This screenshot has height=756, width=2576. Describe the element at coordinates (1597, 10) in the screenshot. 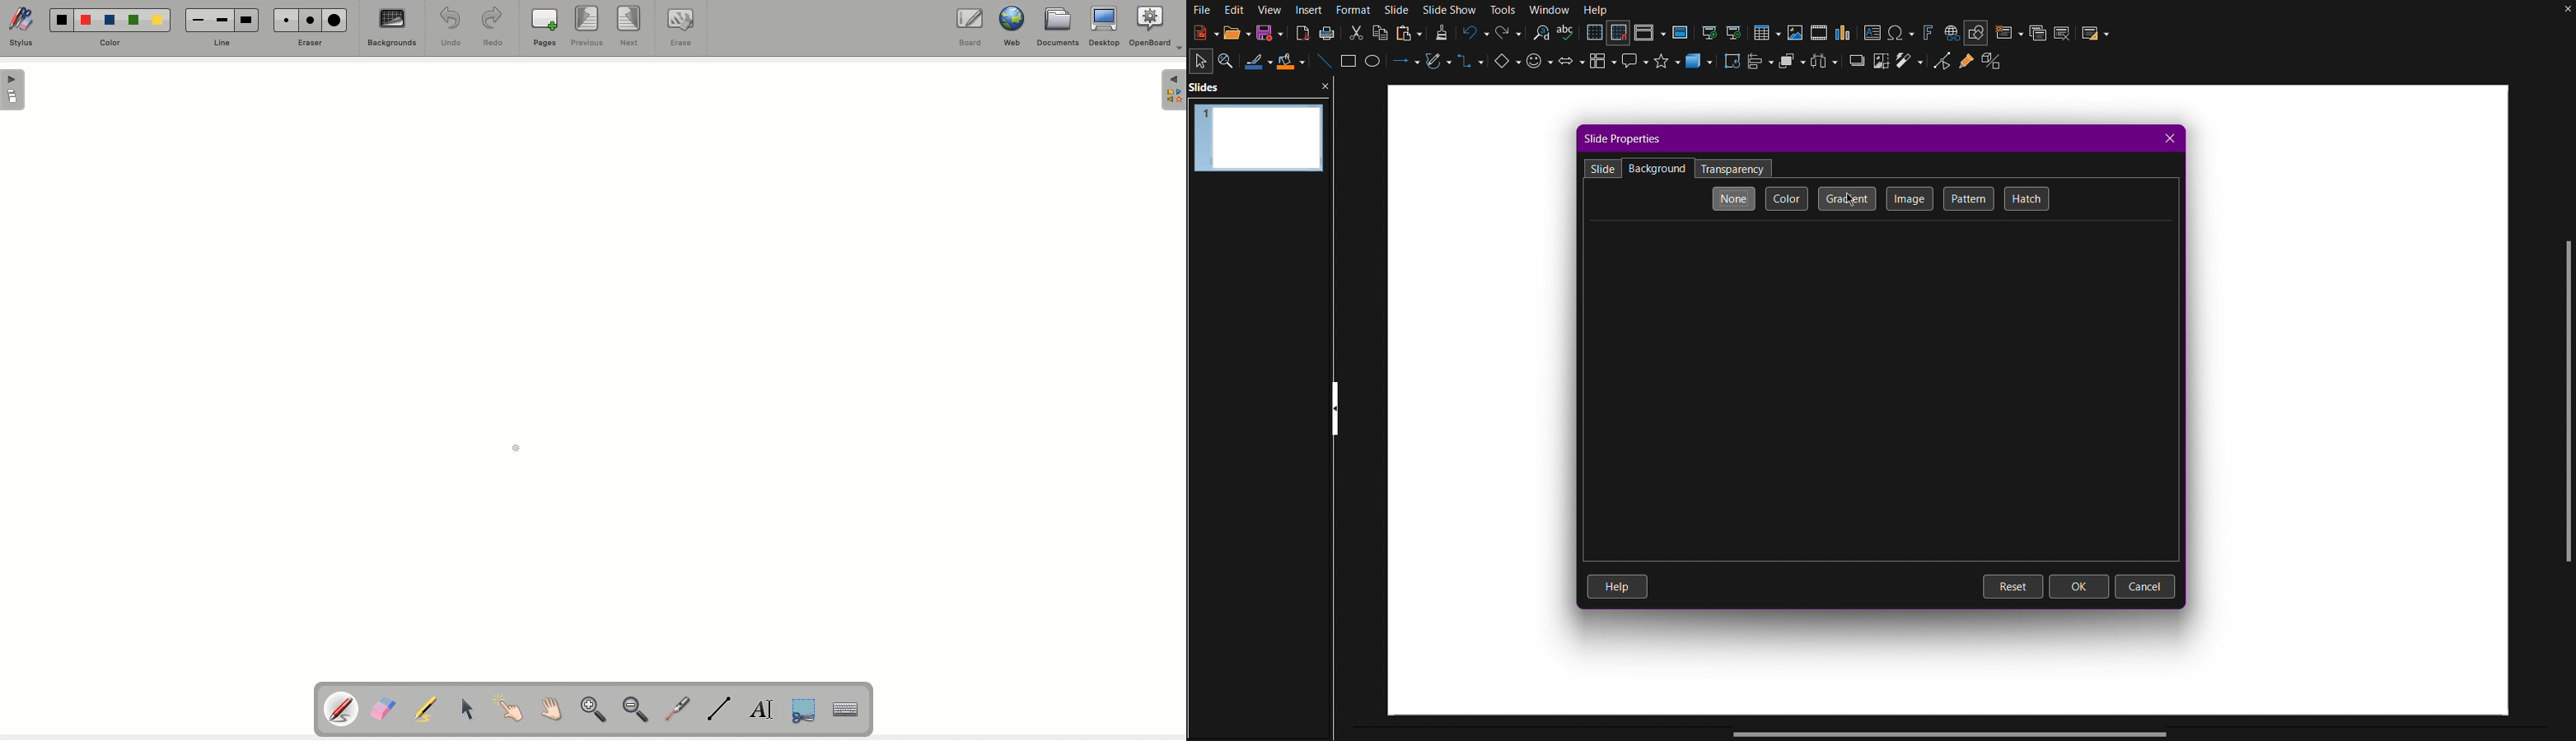

I see `Help` at that location.